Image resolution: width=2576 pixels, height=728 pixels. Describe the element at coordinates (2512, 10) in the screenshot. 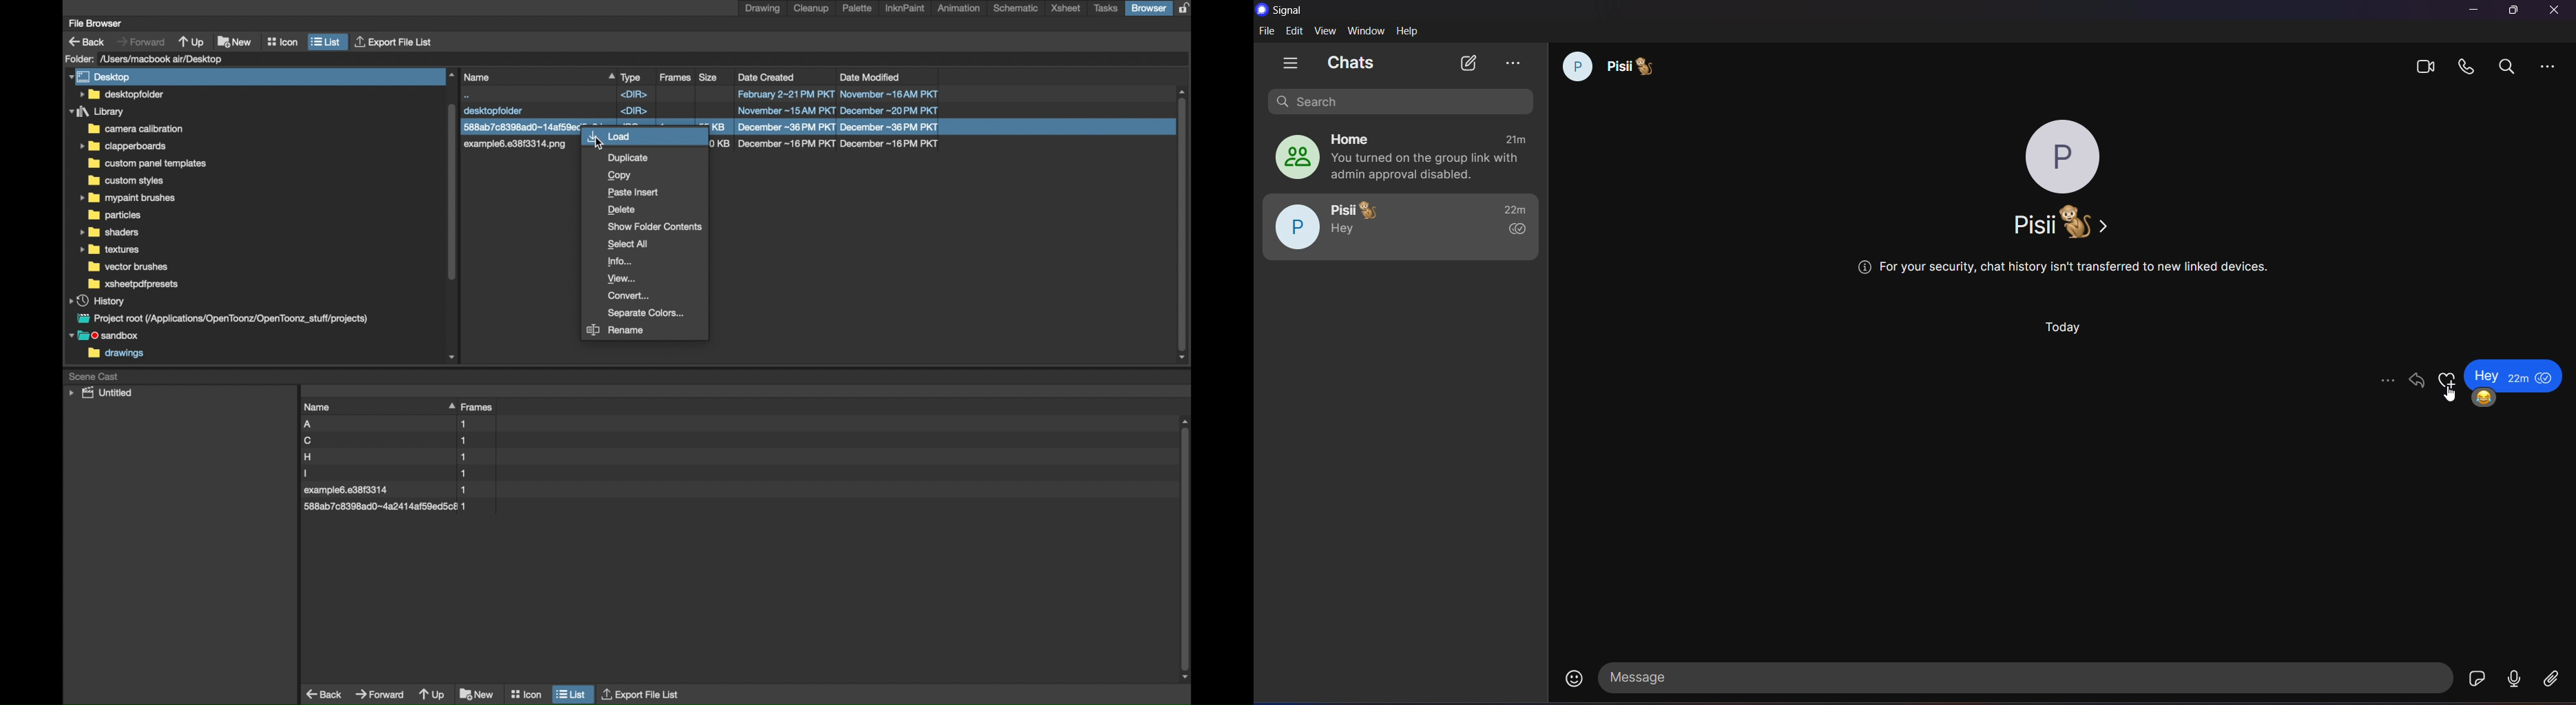

I see `maximize` at that location.